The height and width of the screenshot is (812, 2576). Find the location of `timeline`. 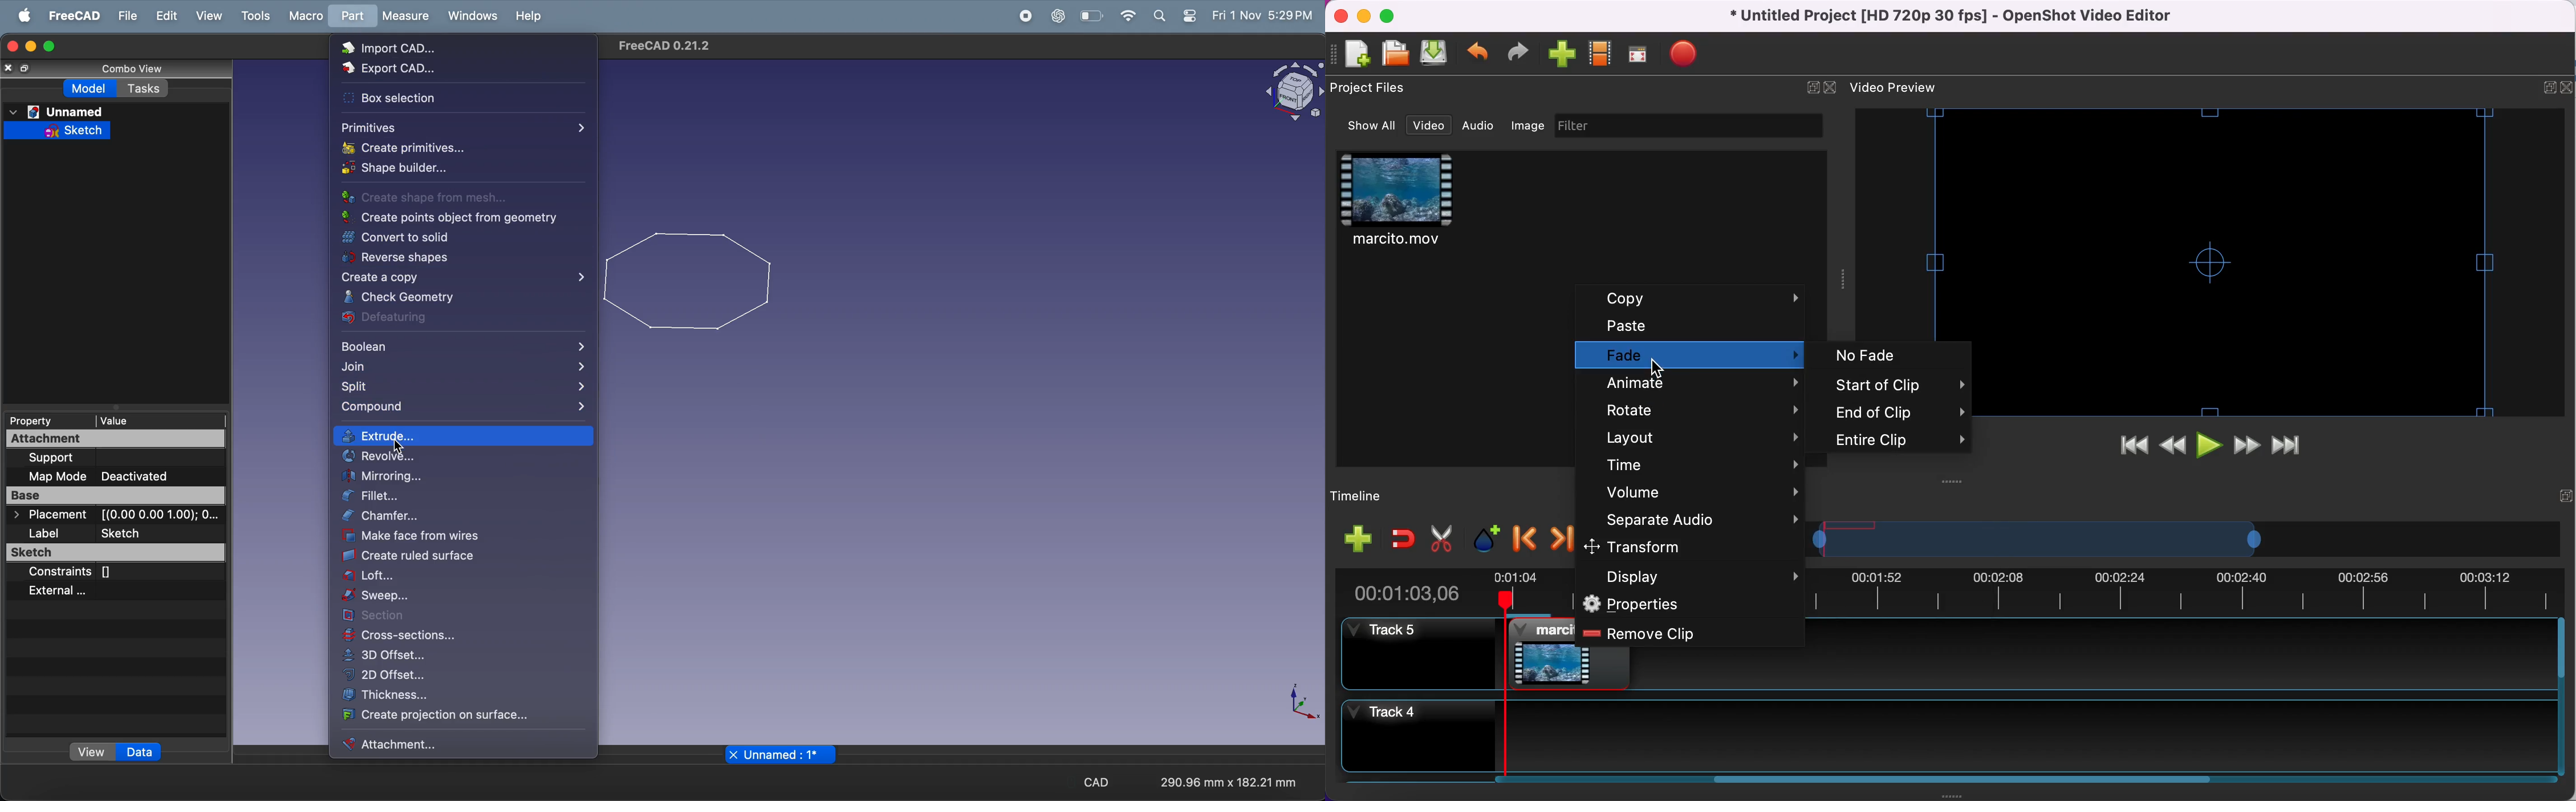

timeline is located at coordinates (2012, 735).